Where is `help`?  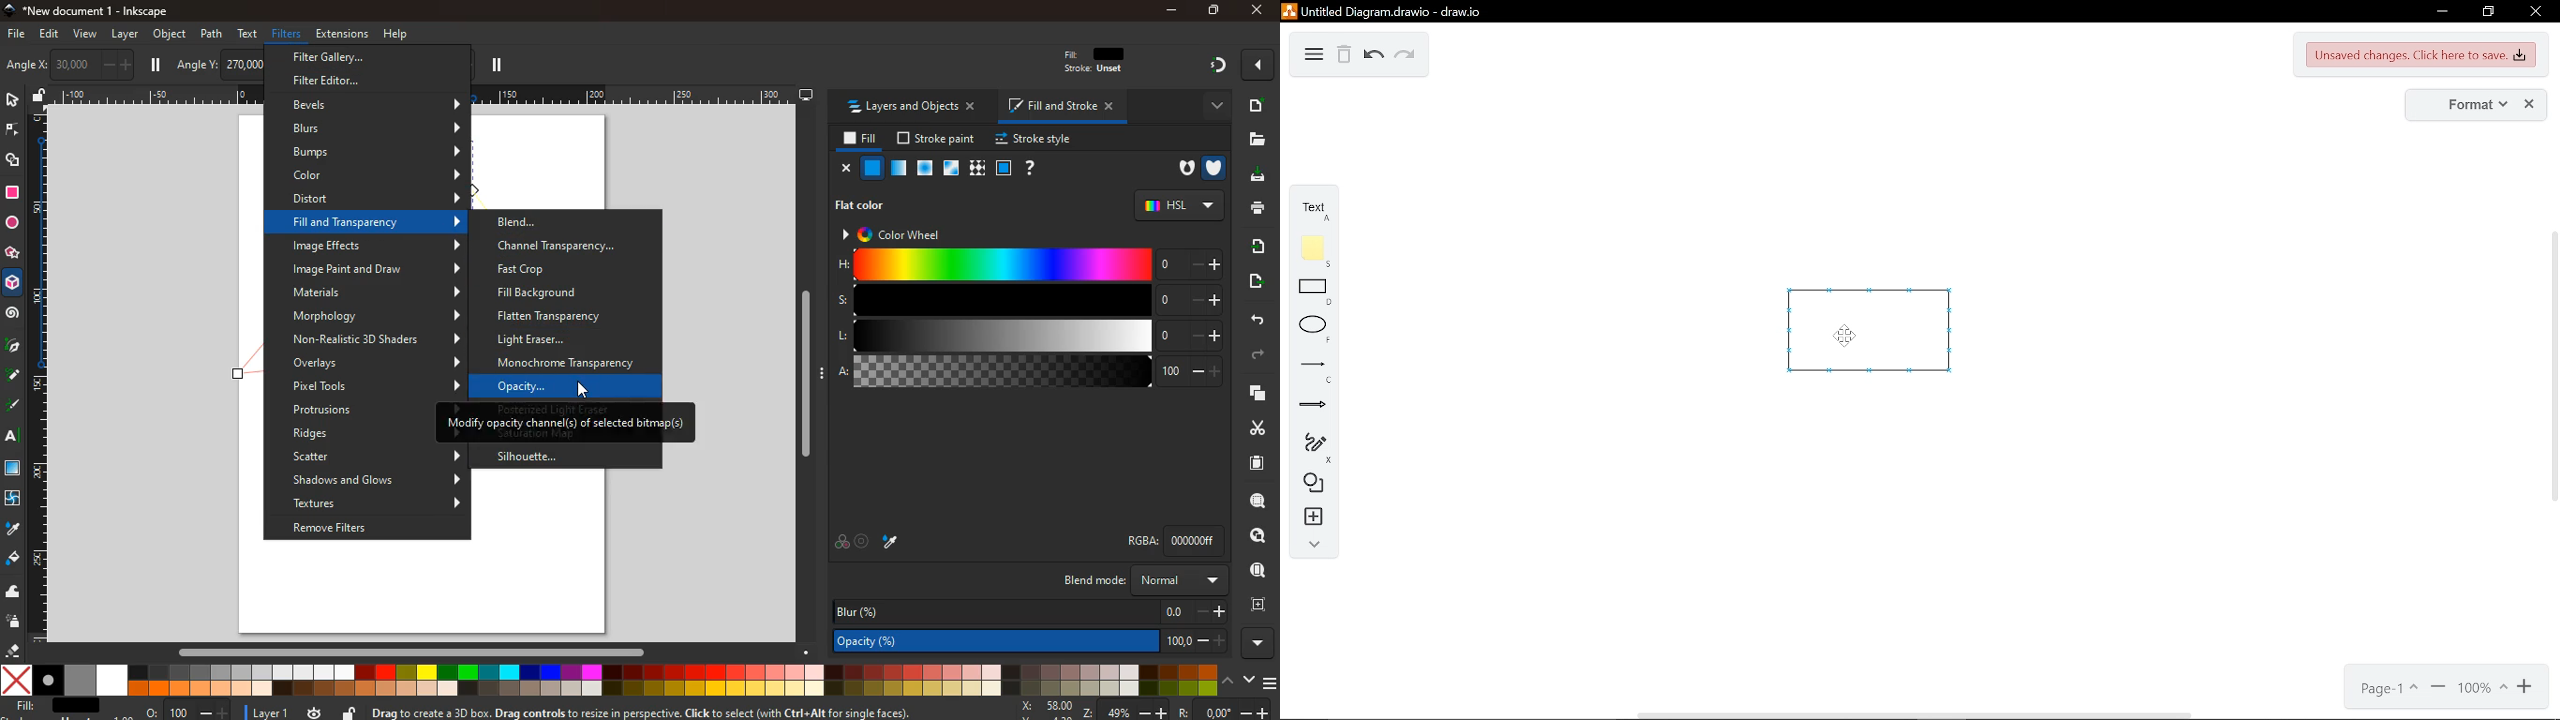
help is located at coordinates (398, 32).